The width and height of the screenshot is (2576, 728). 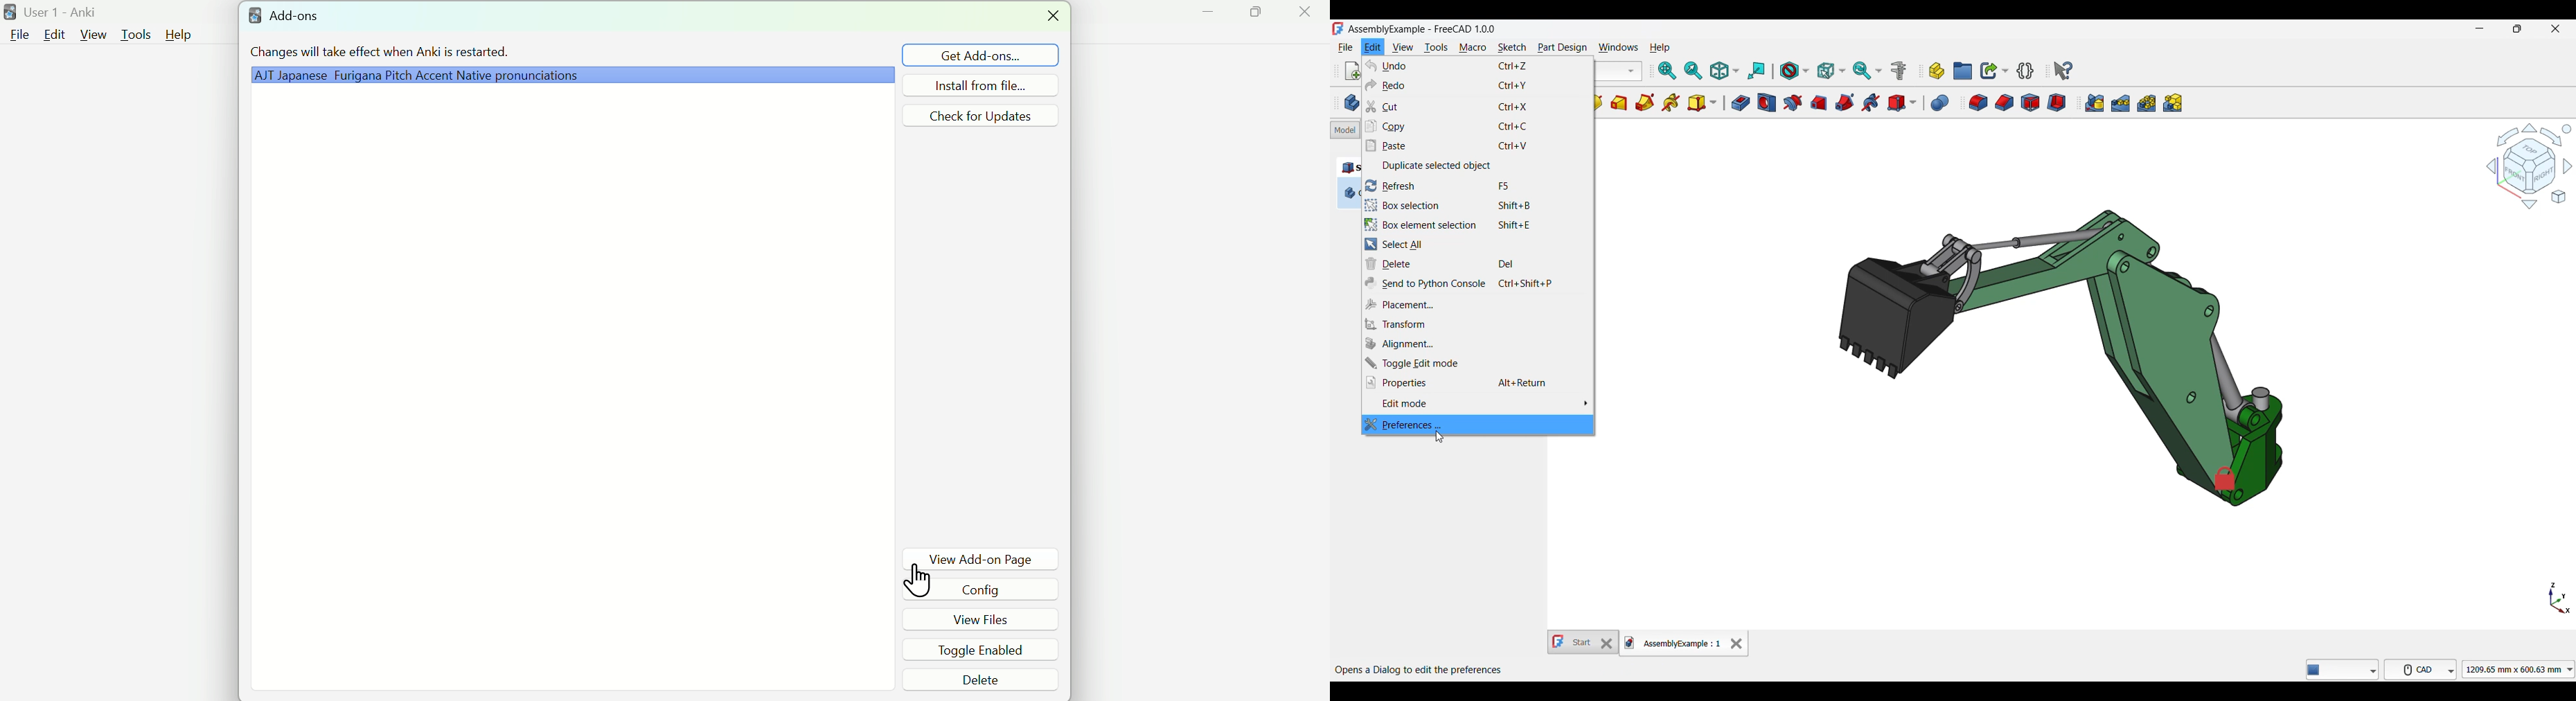 What do you see at coordinates (182, 35) in the screenshot?
I see `Help` at bounding box center [182, 35].